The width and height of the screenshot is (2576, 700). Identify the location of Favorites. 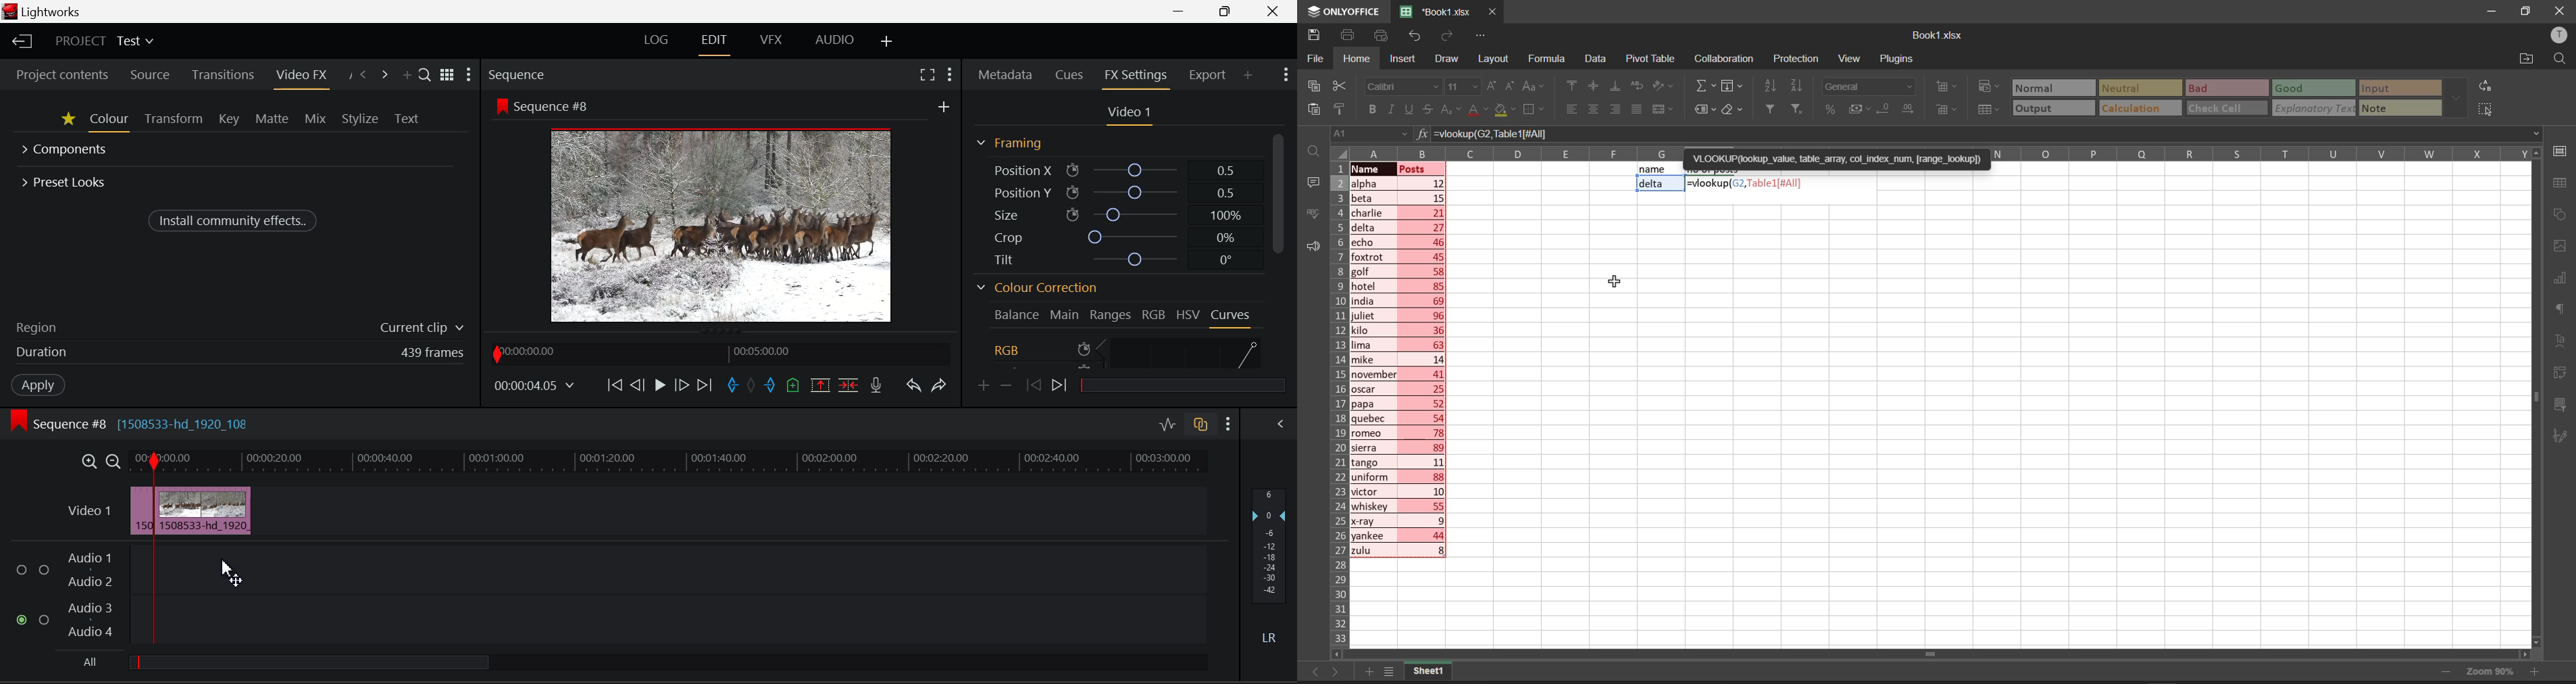
(68, 121).